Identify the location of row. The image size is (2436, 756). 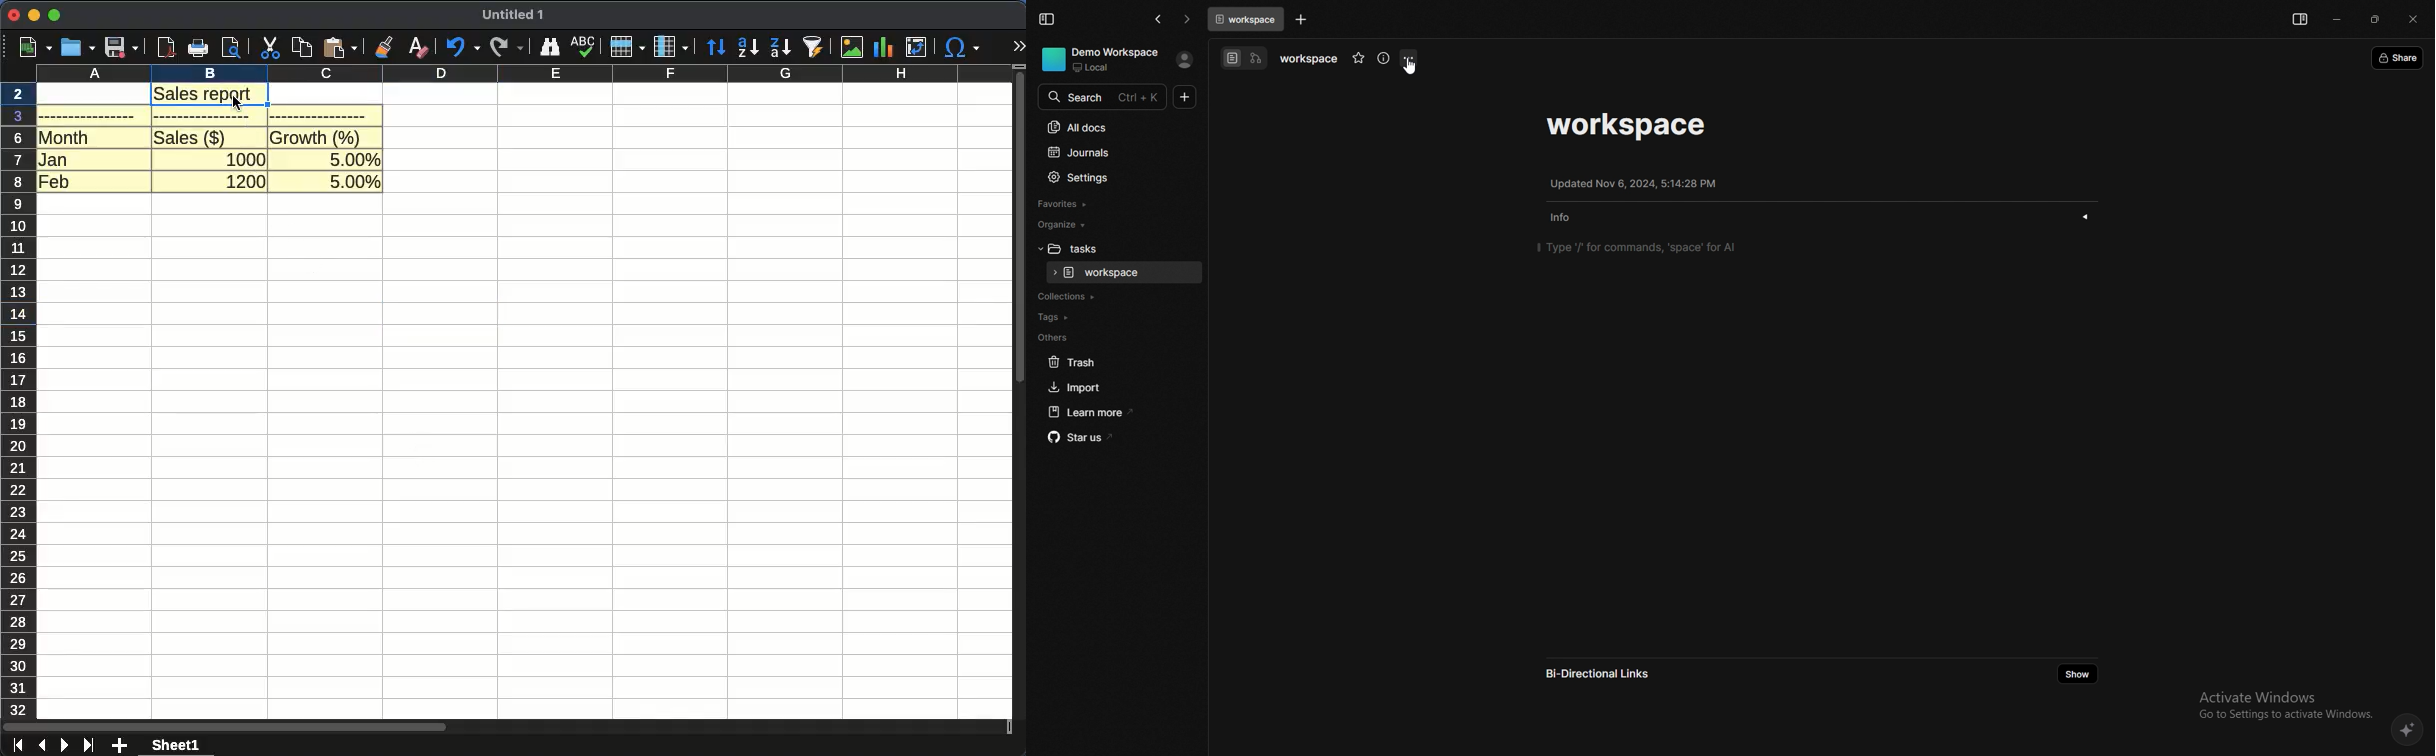
(627, 46).